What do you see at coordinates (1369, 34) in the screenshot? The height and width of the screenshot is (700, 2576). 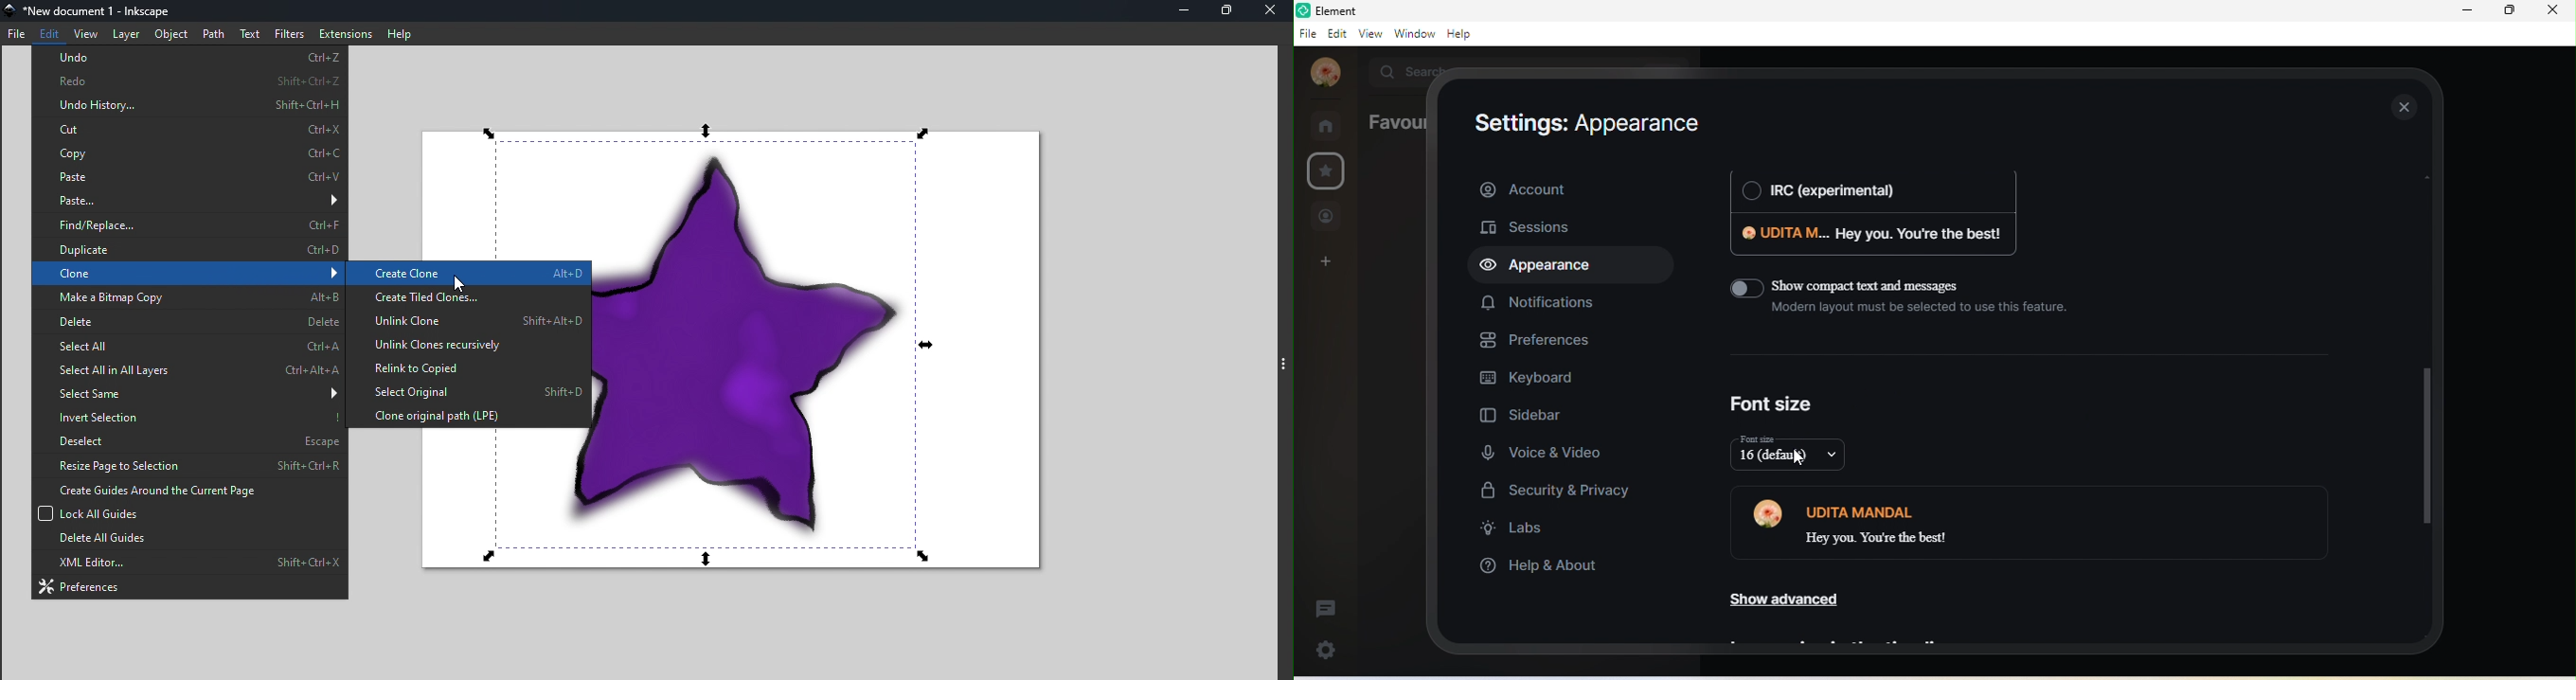 I see `view` at bounding box center [1369, 34].